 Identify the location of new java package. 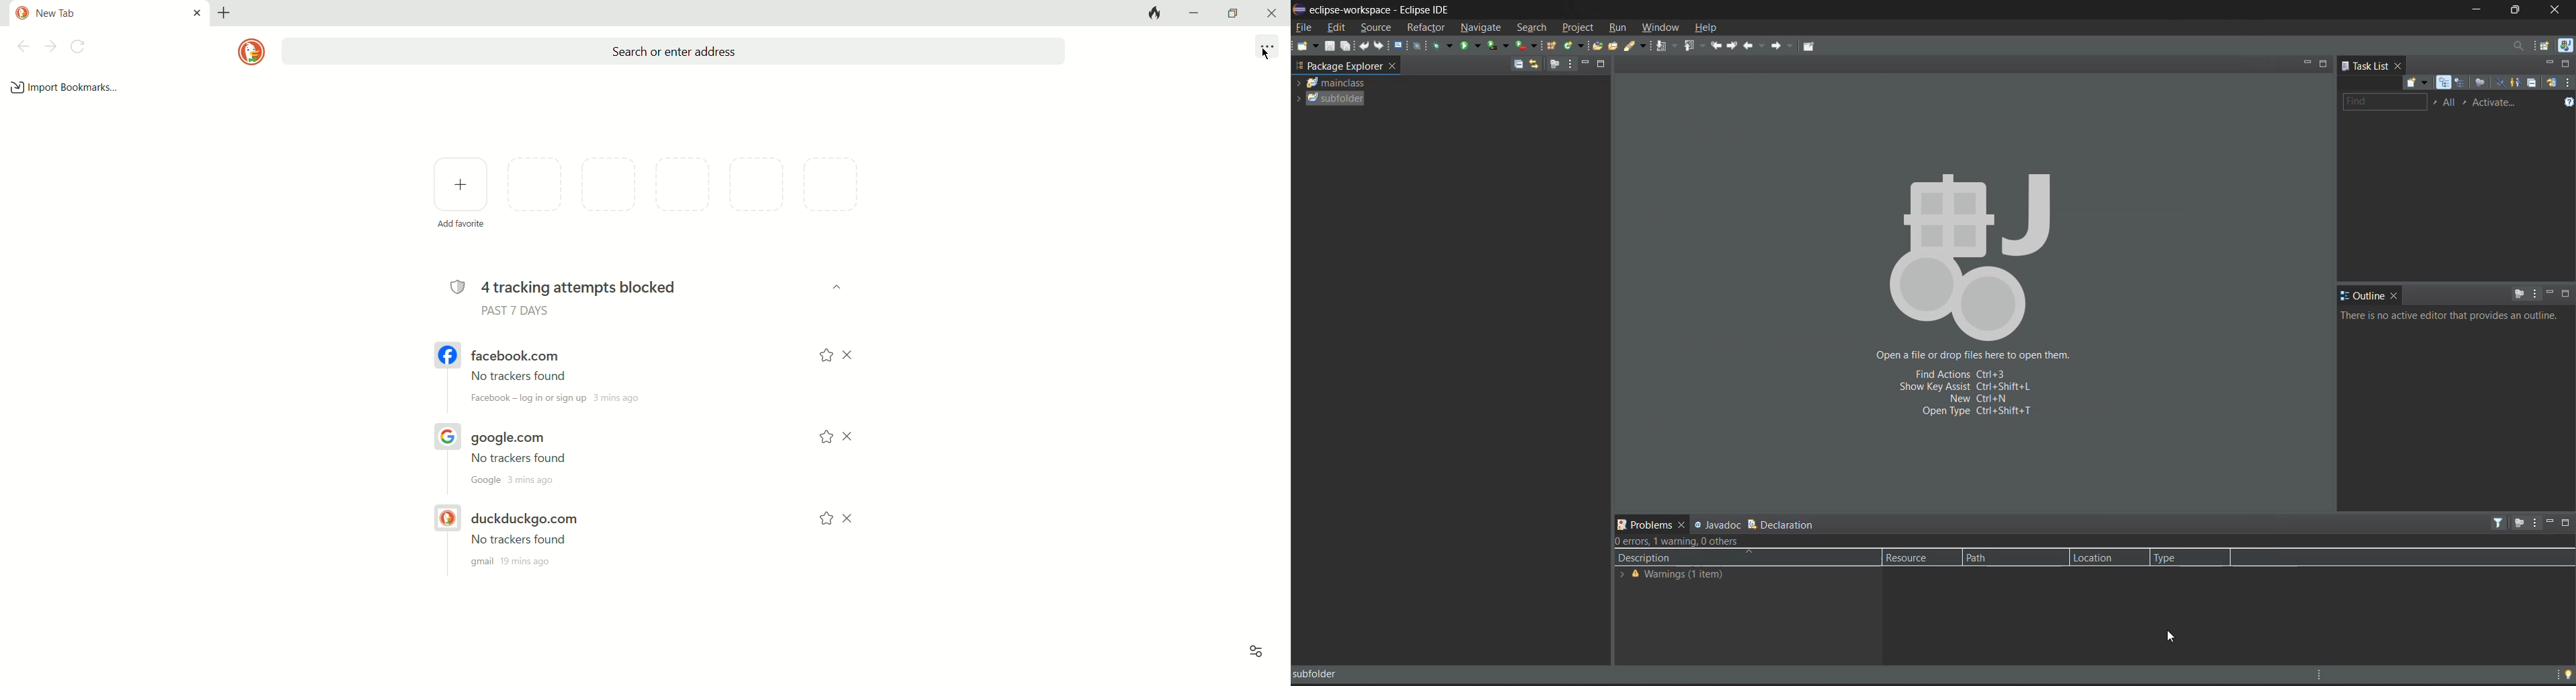
(1553, 46).